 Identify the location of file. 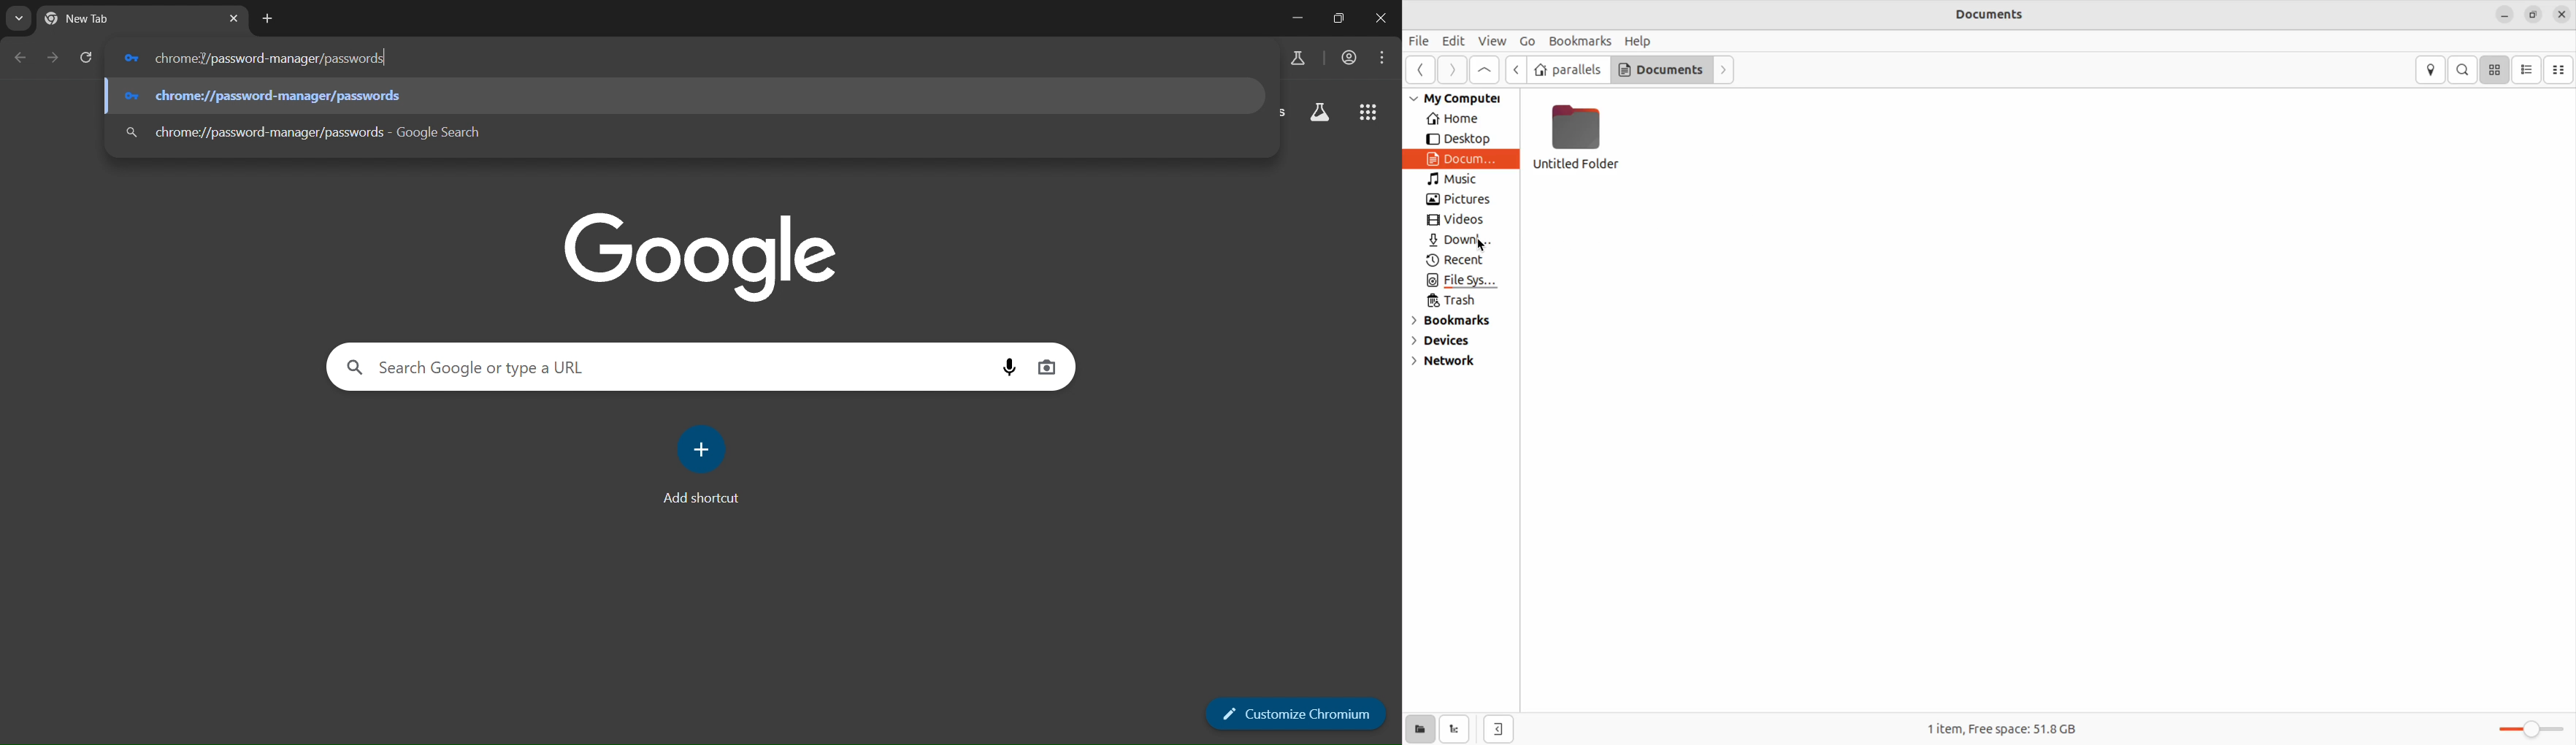
(1421, 42).